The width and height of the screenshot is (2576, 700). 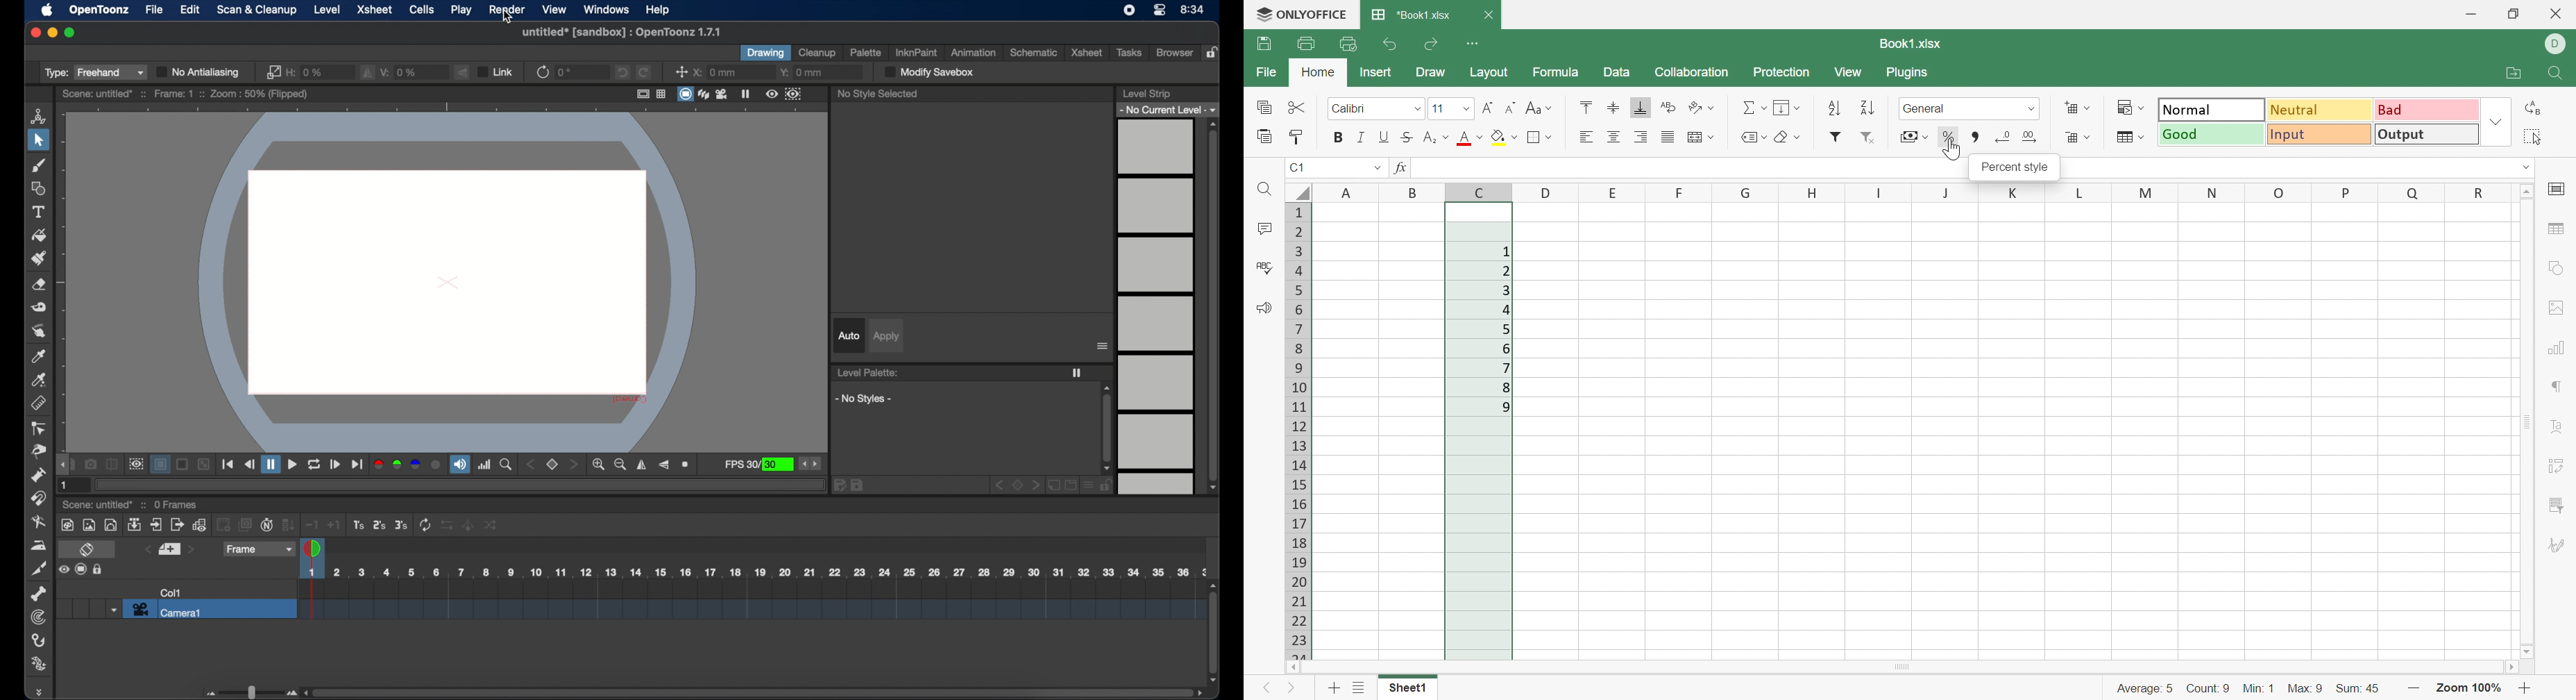 I want to click on Calibri, so click(x=1350, y=108).